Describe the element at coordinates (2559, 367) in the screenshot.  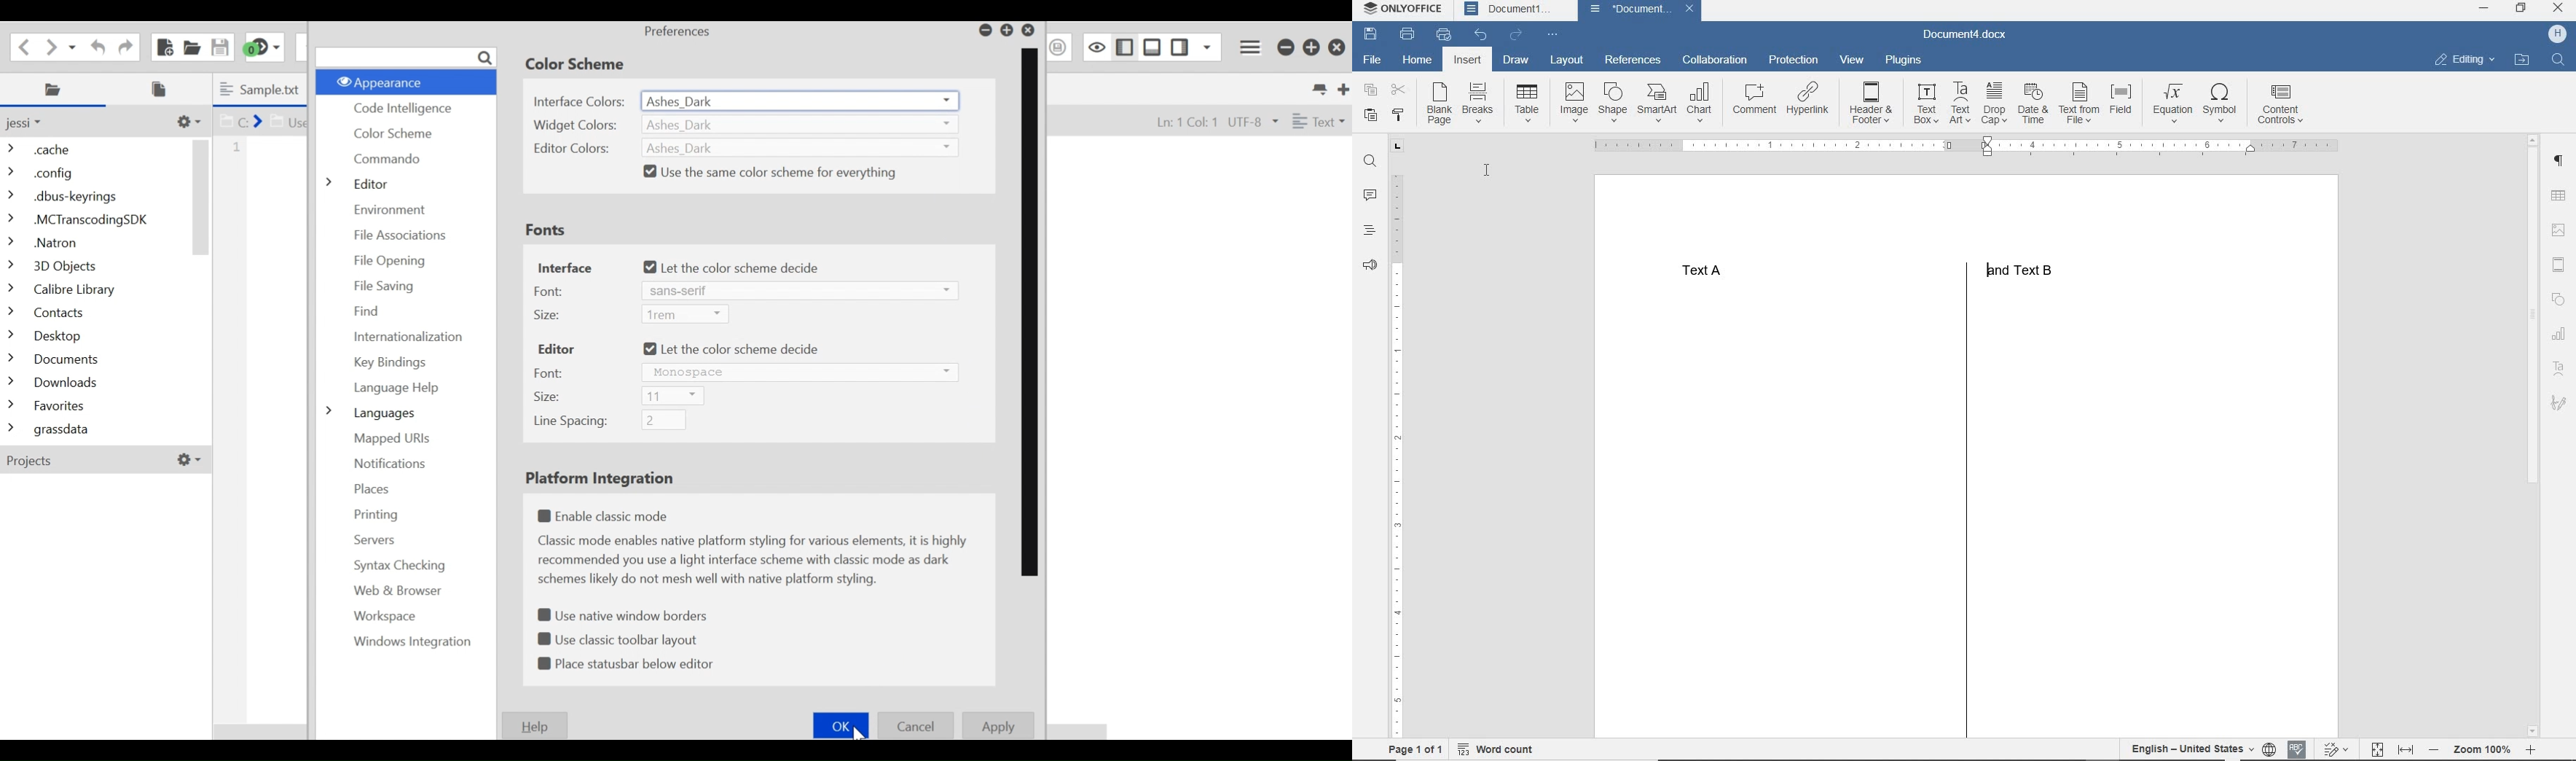
I see `TEXT ART` at that location.